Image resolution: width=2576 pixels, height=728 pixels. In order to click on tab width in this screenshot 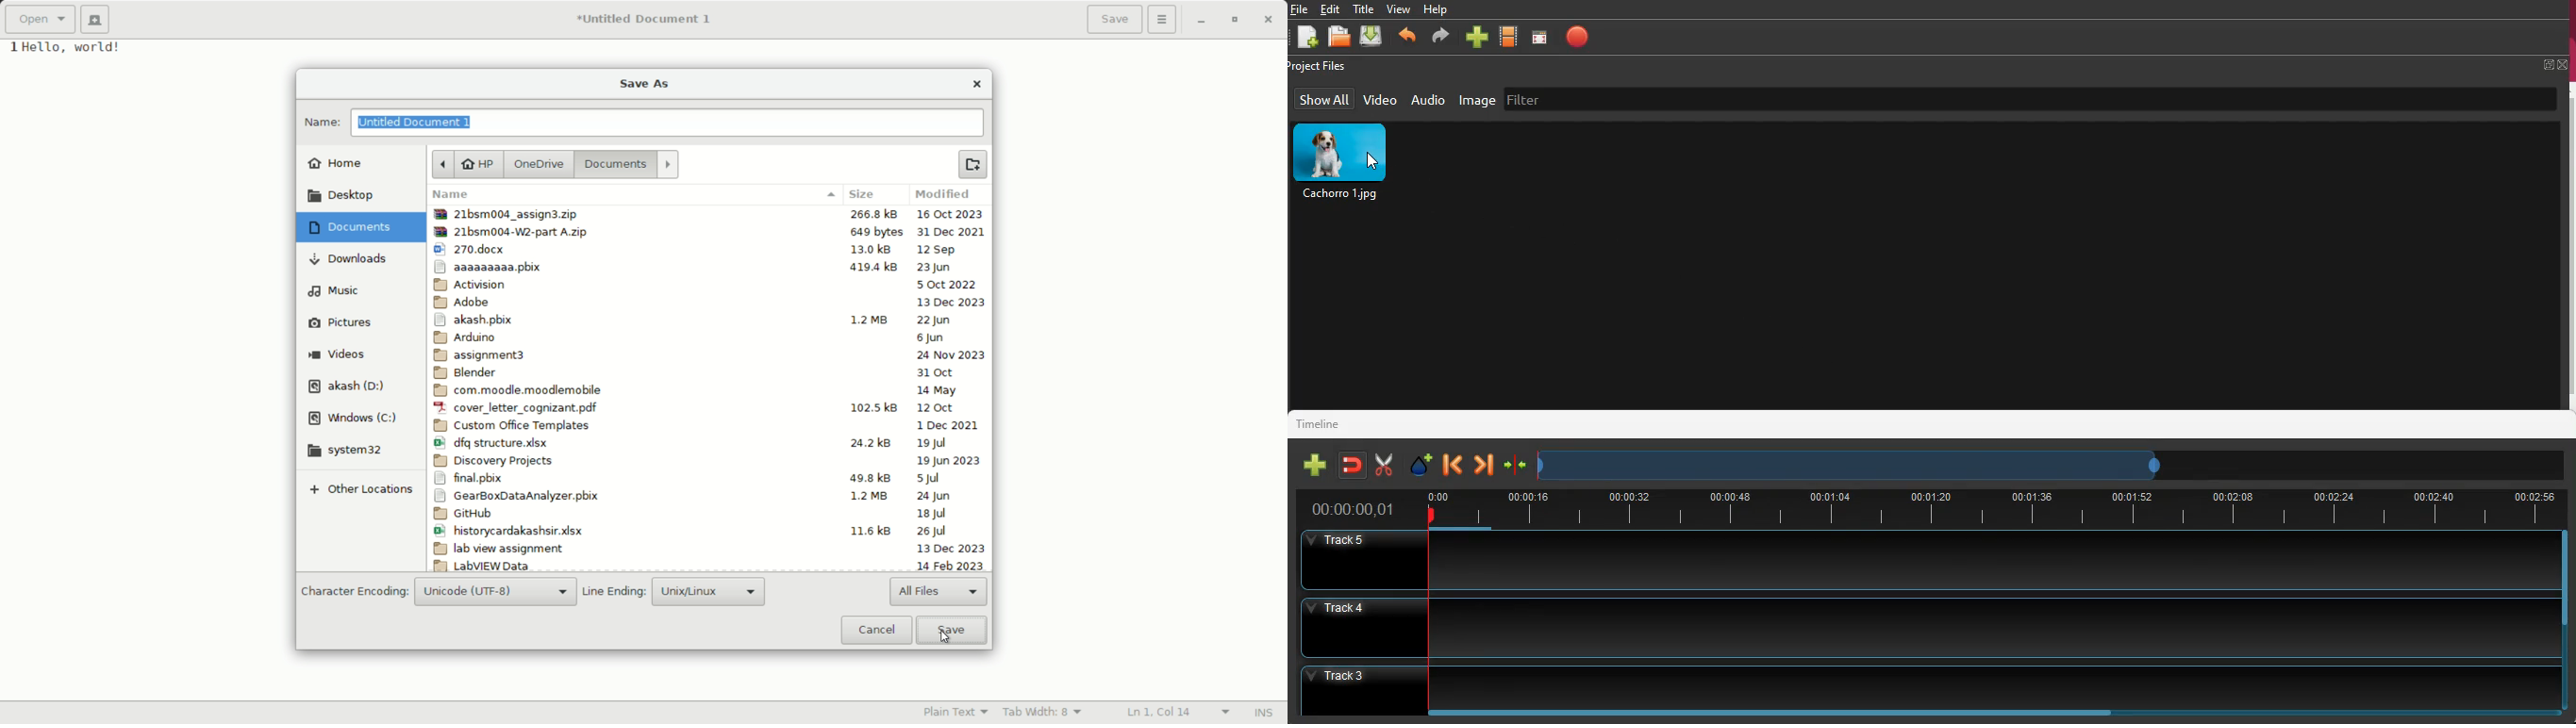, I will do `click(1044, 713)`.